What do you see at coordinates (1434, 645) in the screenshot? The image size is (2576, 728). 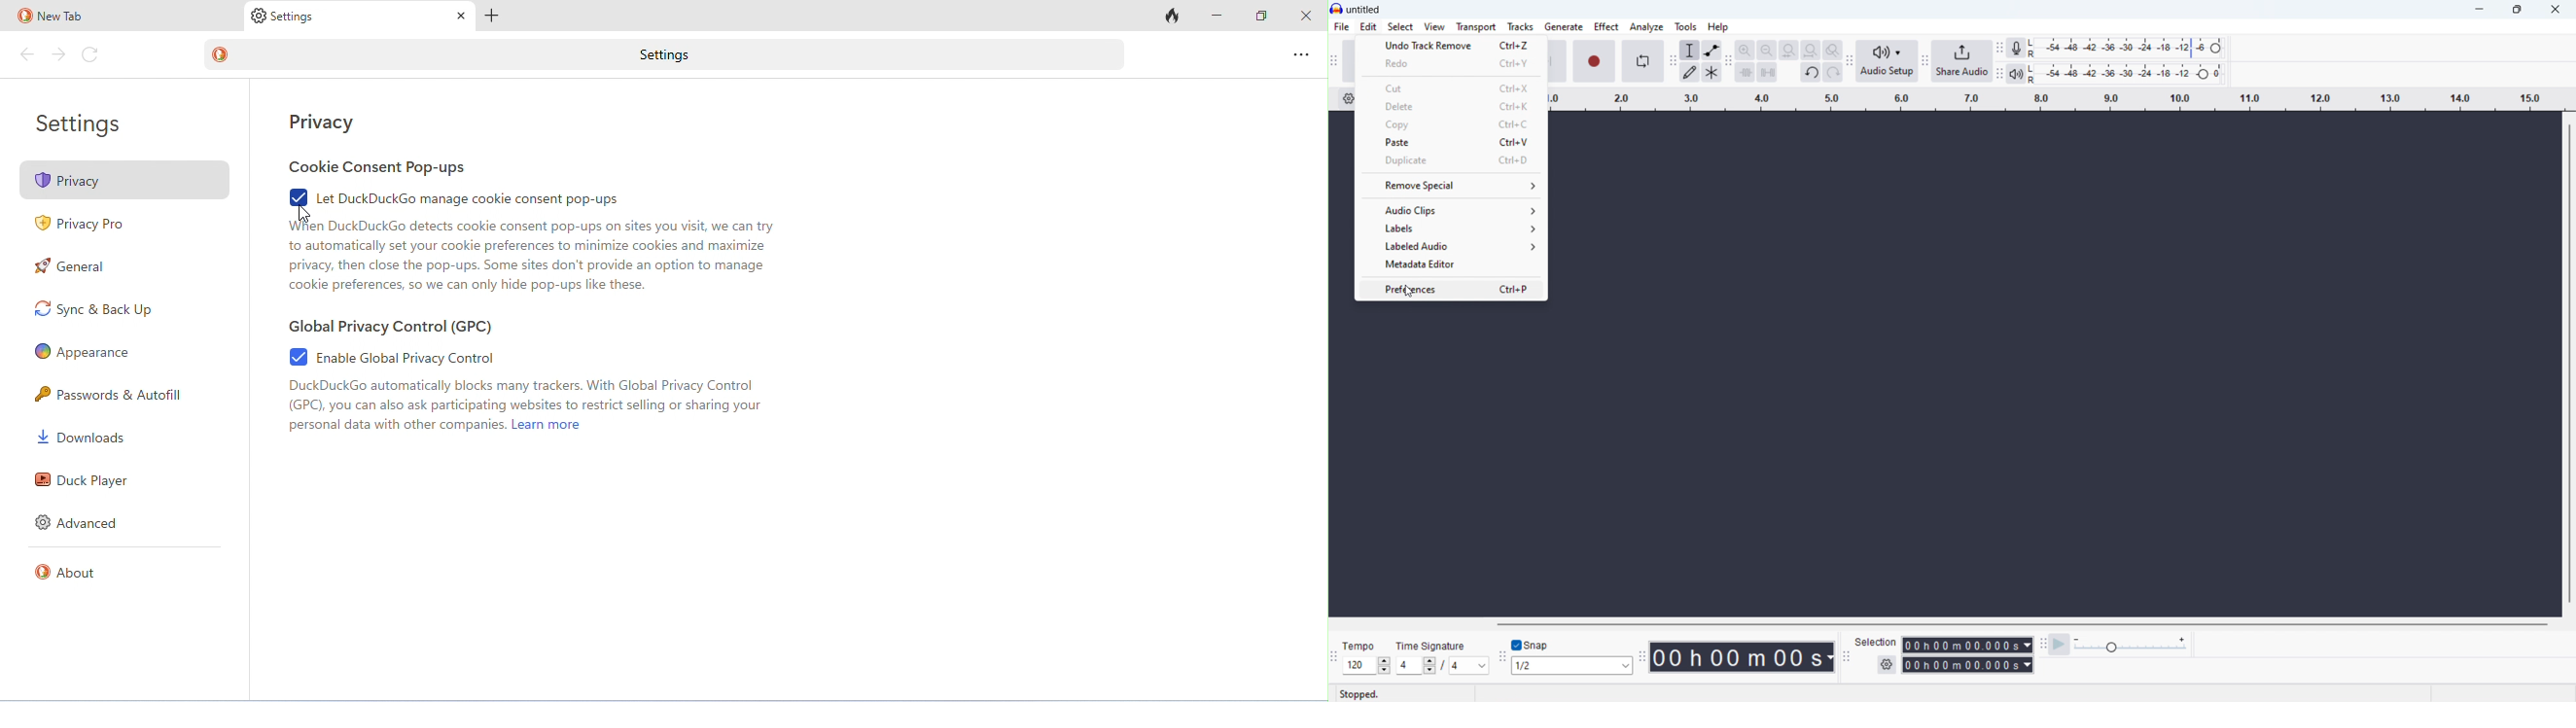 I see `Time signature` at bounding box center [1434, 645].